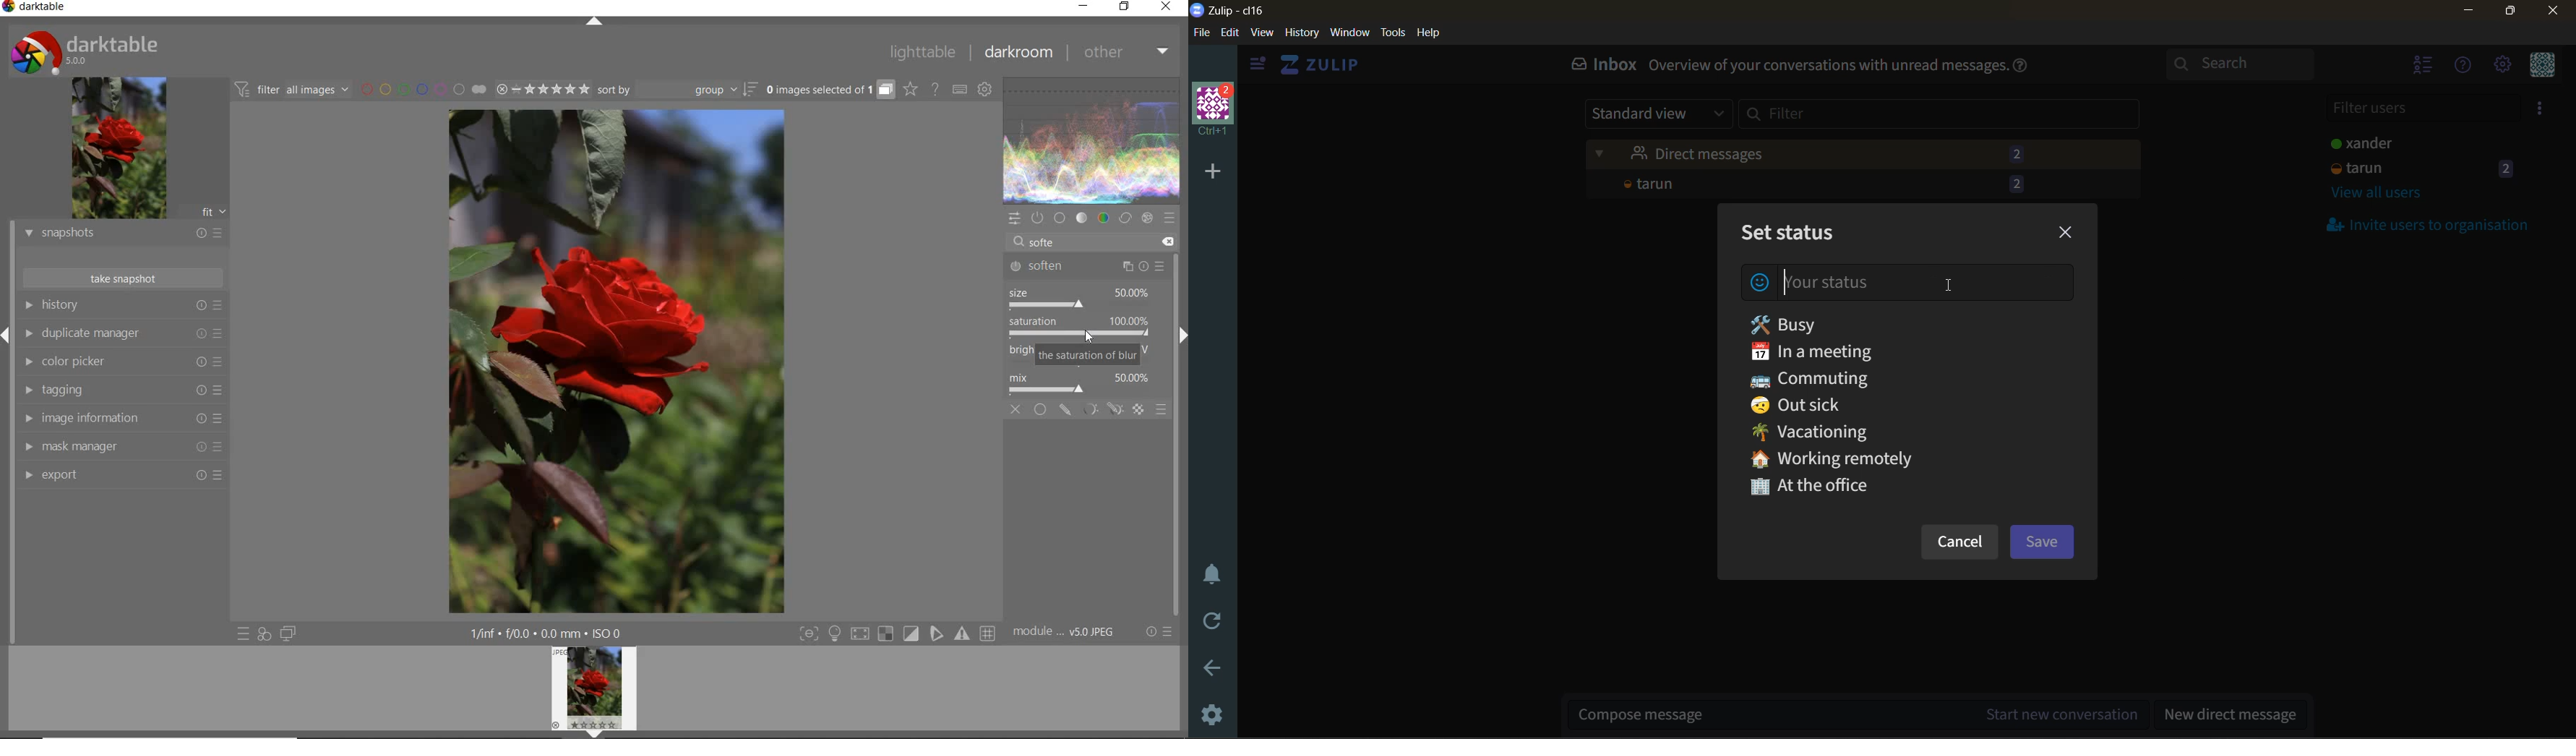 This screenshot has width=2576, height=756. What do you see at coordinates (1819, 492) in the screenshot?
I see `At the office` at bounding box center [1819, 492].